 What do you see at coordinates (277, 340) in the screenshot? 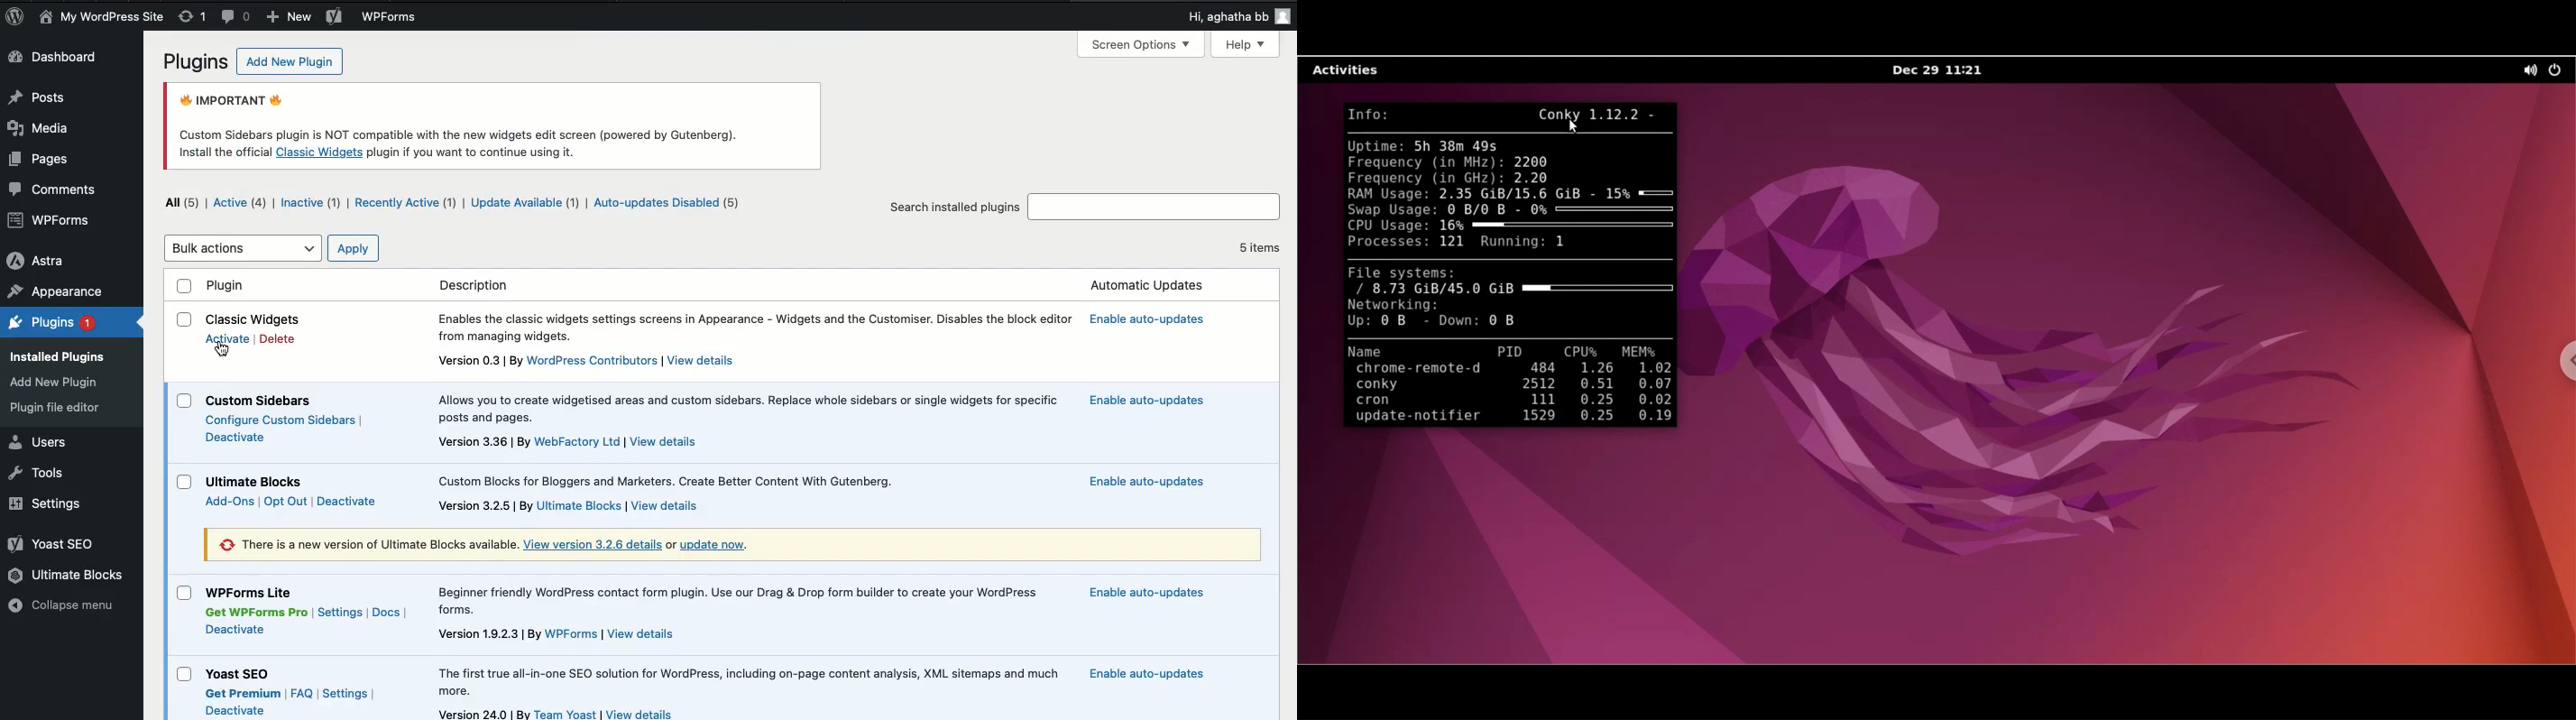
I see `Delete` at bounding box center [277, 340].